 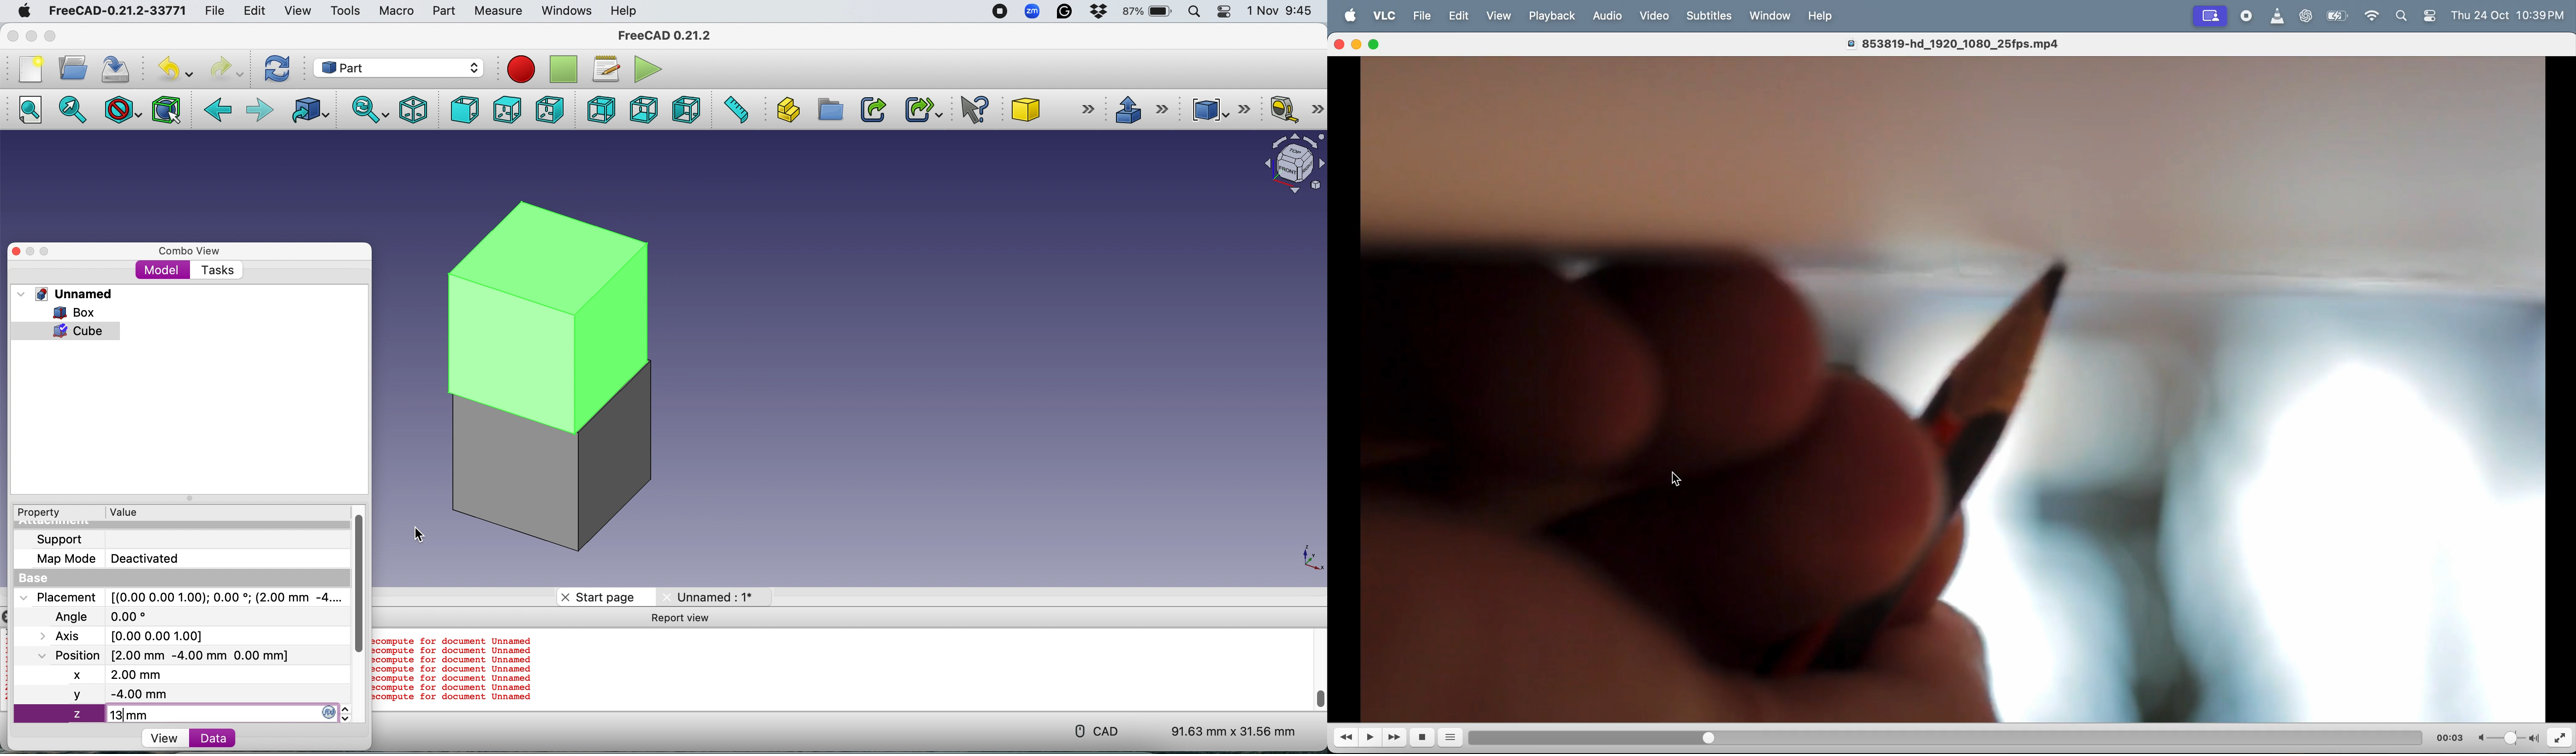 I want to click on close, so click(x=1341, y=44).